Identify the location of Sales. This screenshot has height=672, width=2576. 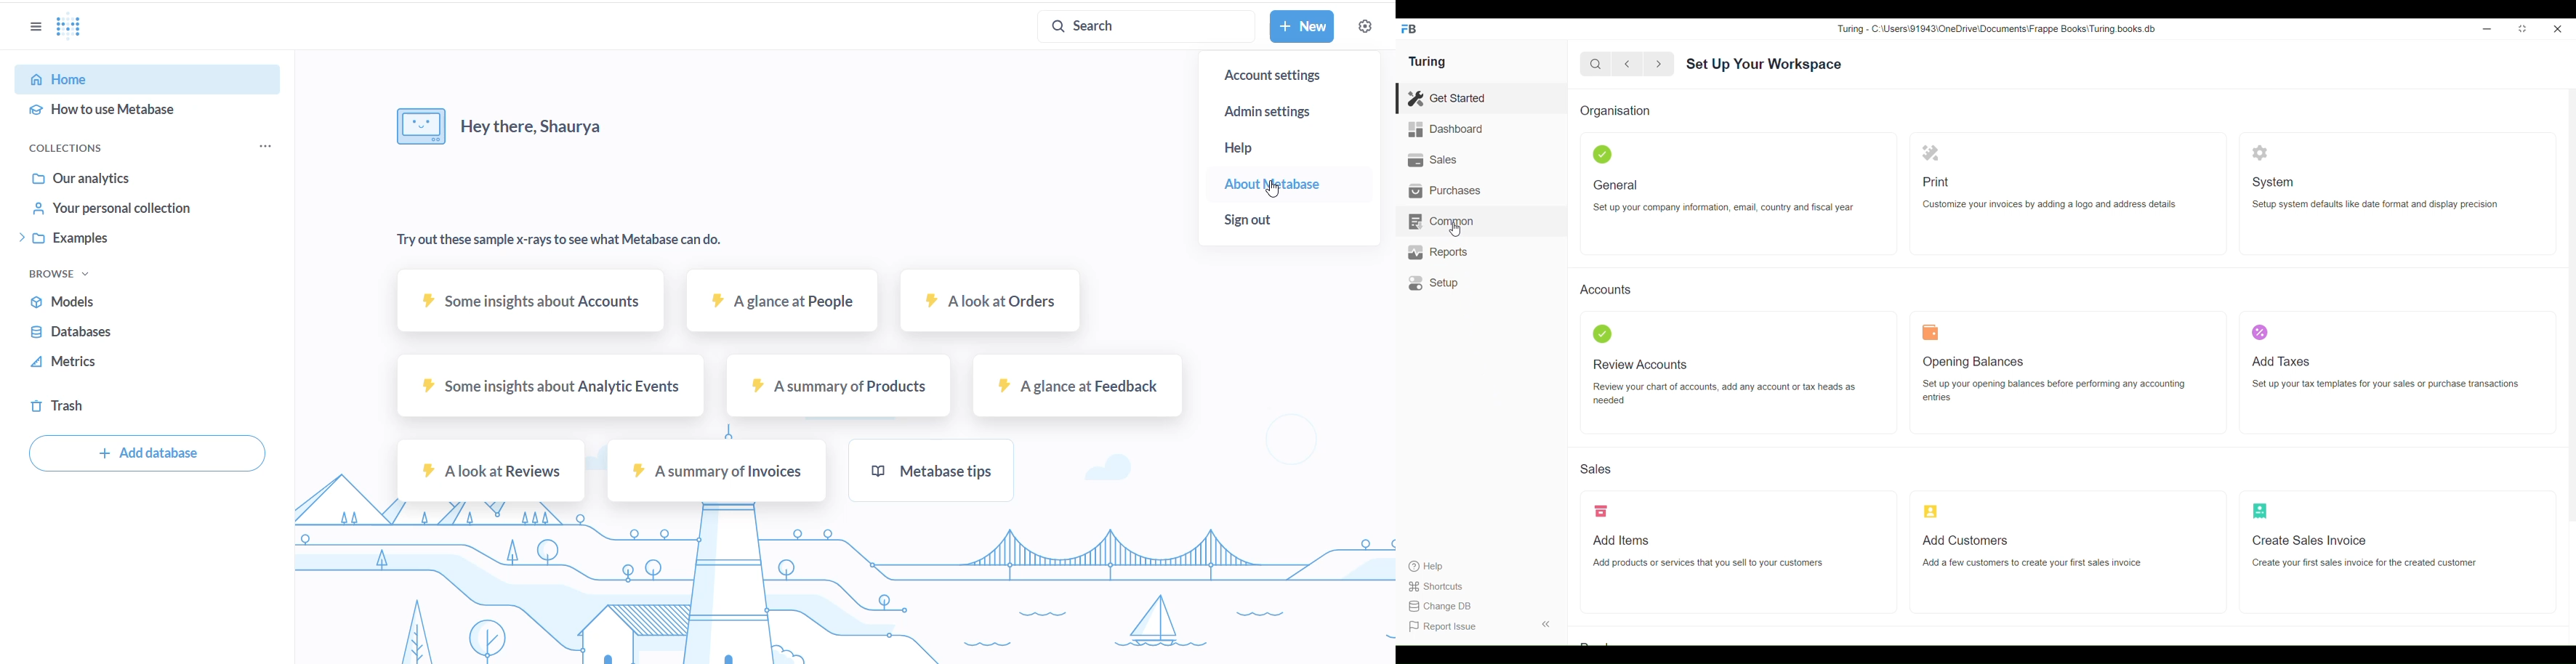
(1595, 469).